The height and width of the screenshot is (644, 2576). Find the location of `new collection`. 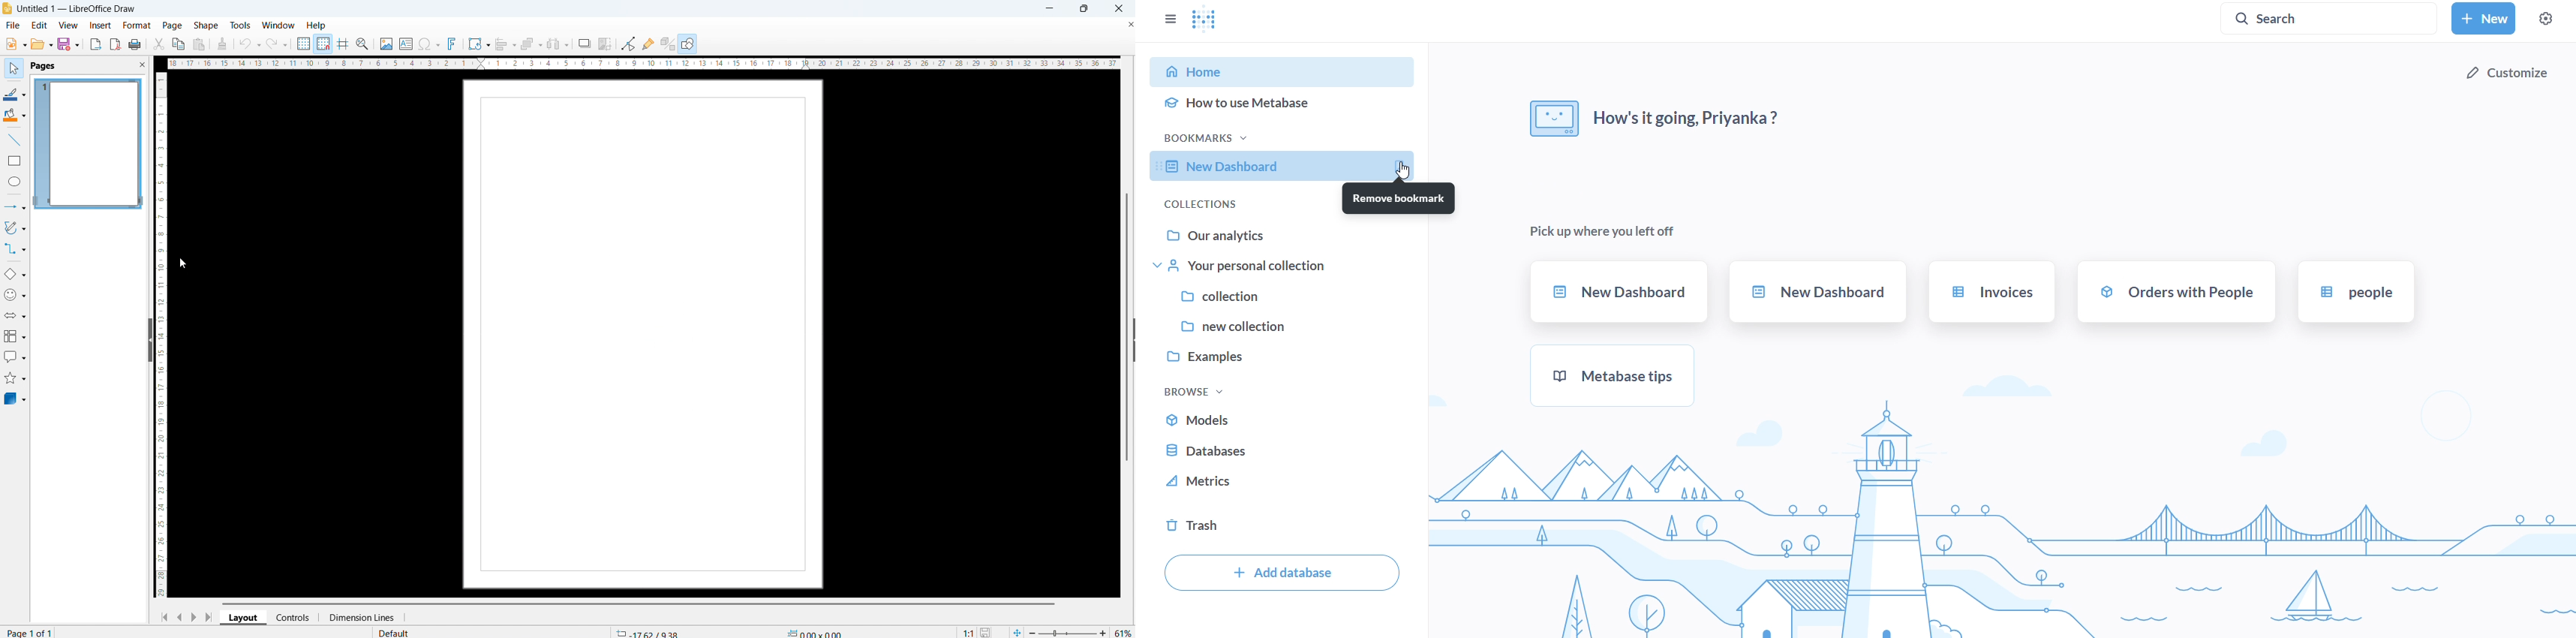

new collection is located at coordinates (1286, 326).